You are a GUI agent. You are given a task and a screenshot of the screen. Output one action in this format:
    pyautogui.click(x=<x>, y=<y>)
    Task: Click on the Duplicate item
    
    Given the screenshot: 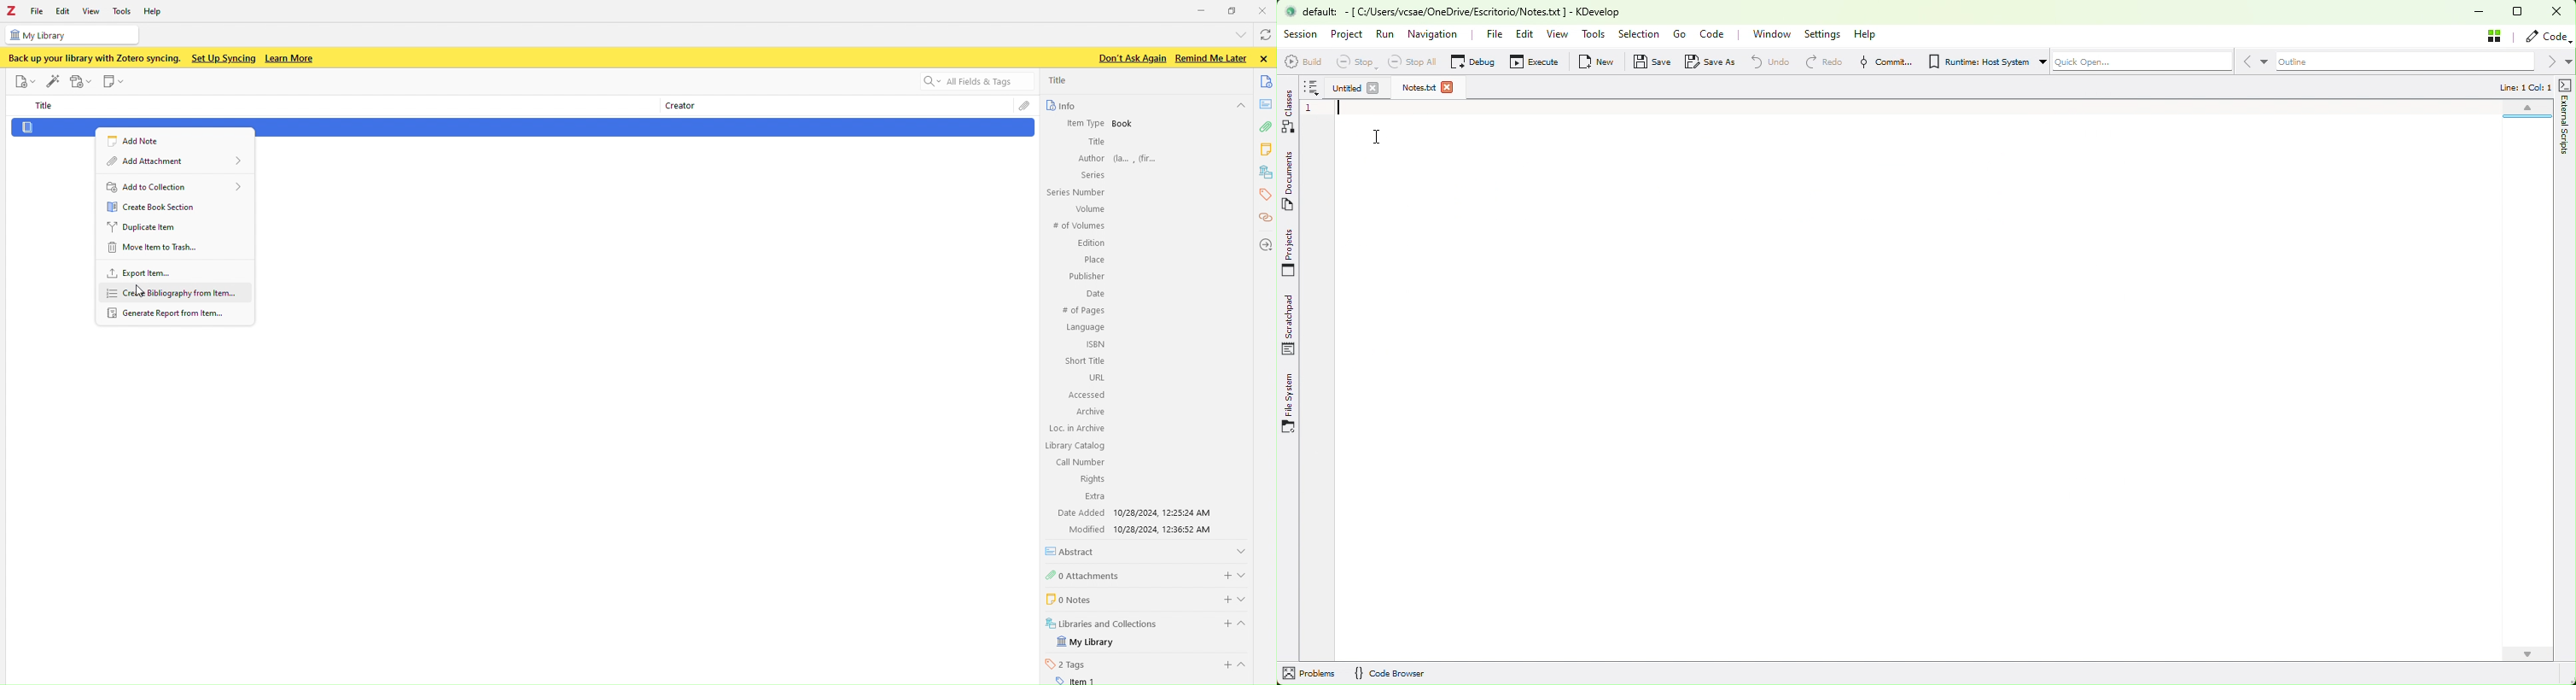 What is the action you would take?
    pyautogui.click(x=146, y=229)
    